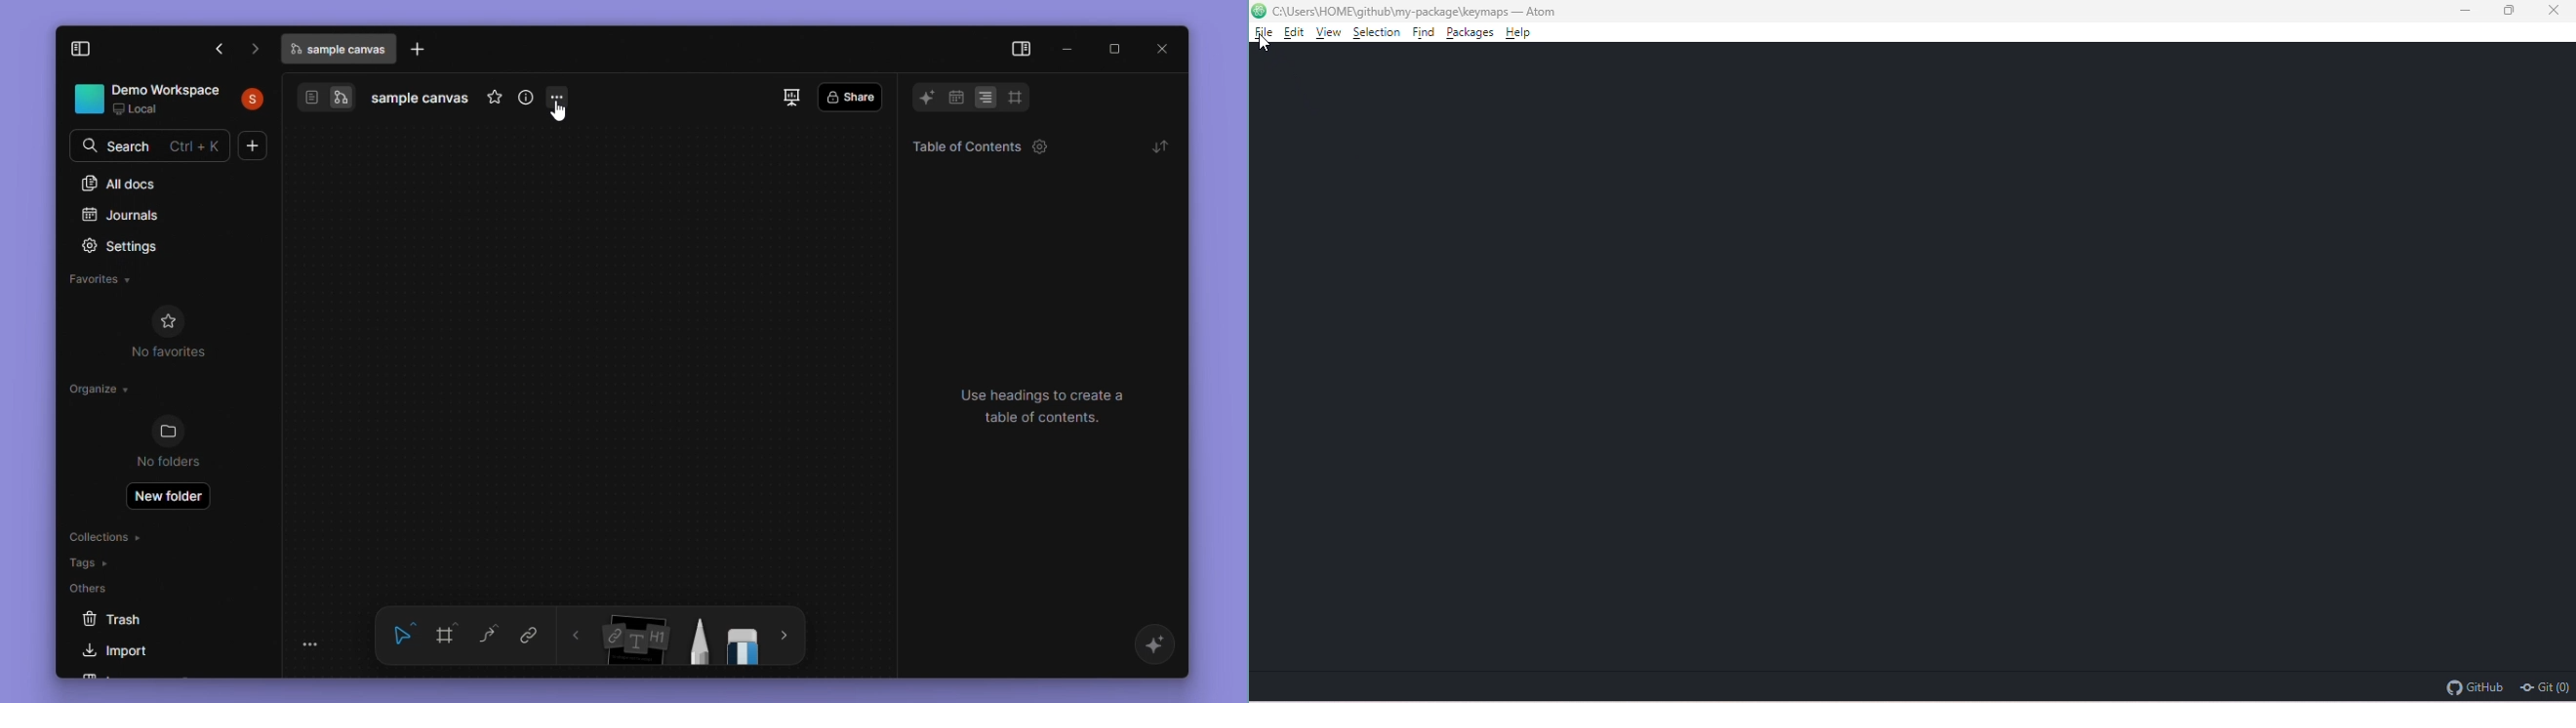 The image size is (2576, 728). Describe the element at coordinates (527, 635) in the screenshot. I see `attach link` at that location.